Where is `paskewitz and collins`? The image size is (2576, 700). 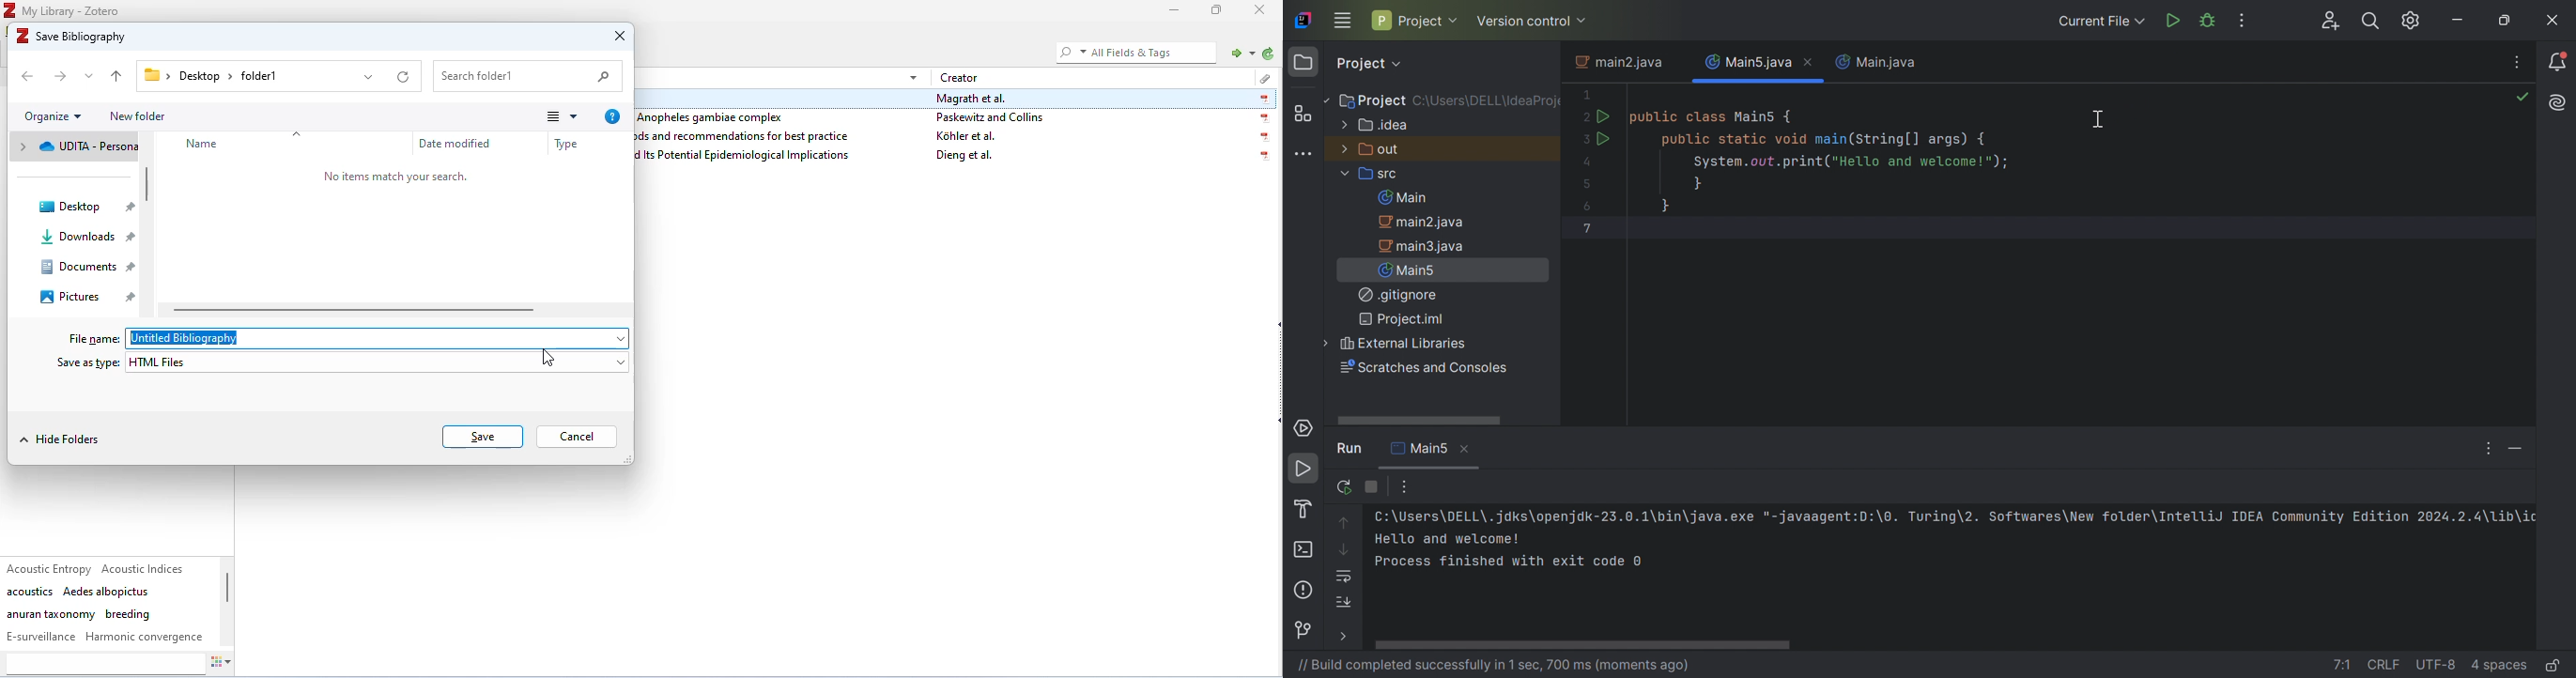
paskewitz and collins is located at coordinates (993, 117).